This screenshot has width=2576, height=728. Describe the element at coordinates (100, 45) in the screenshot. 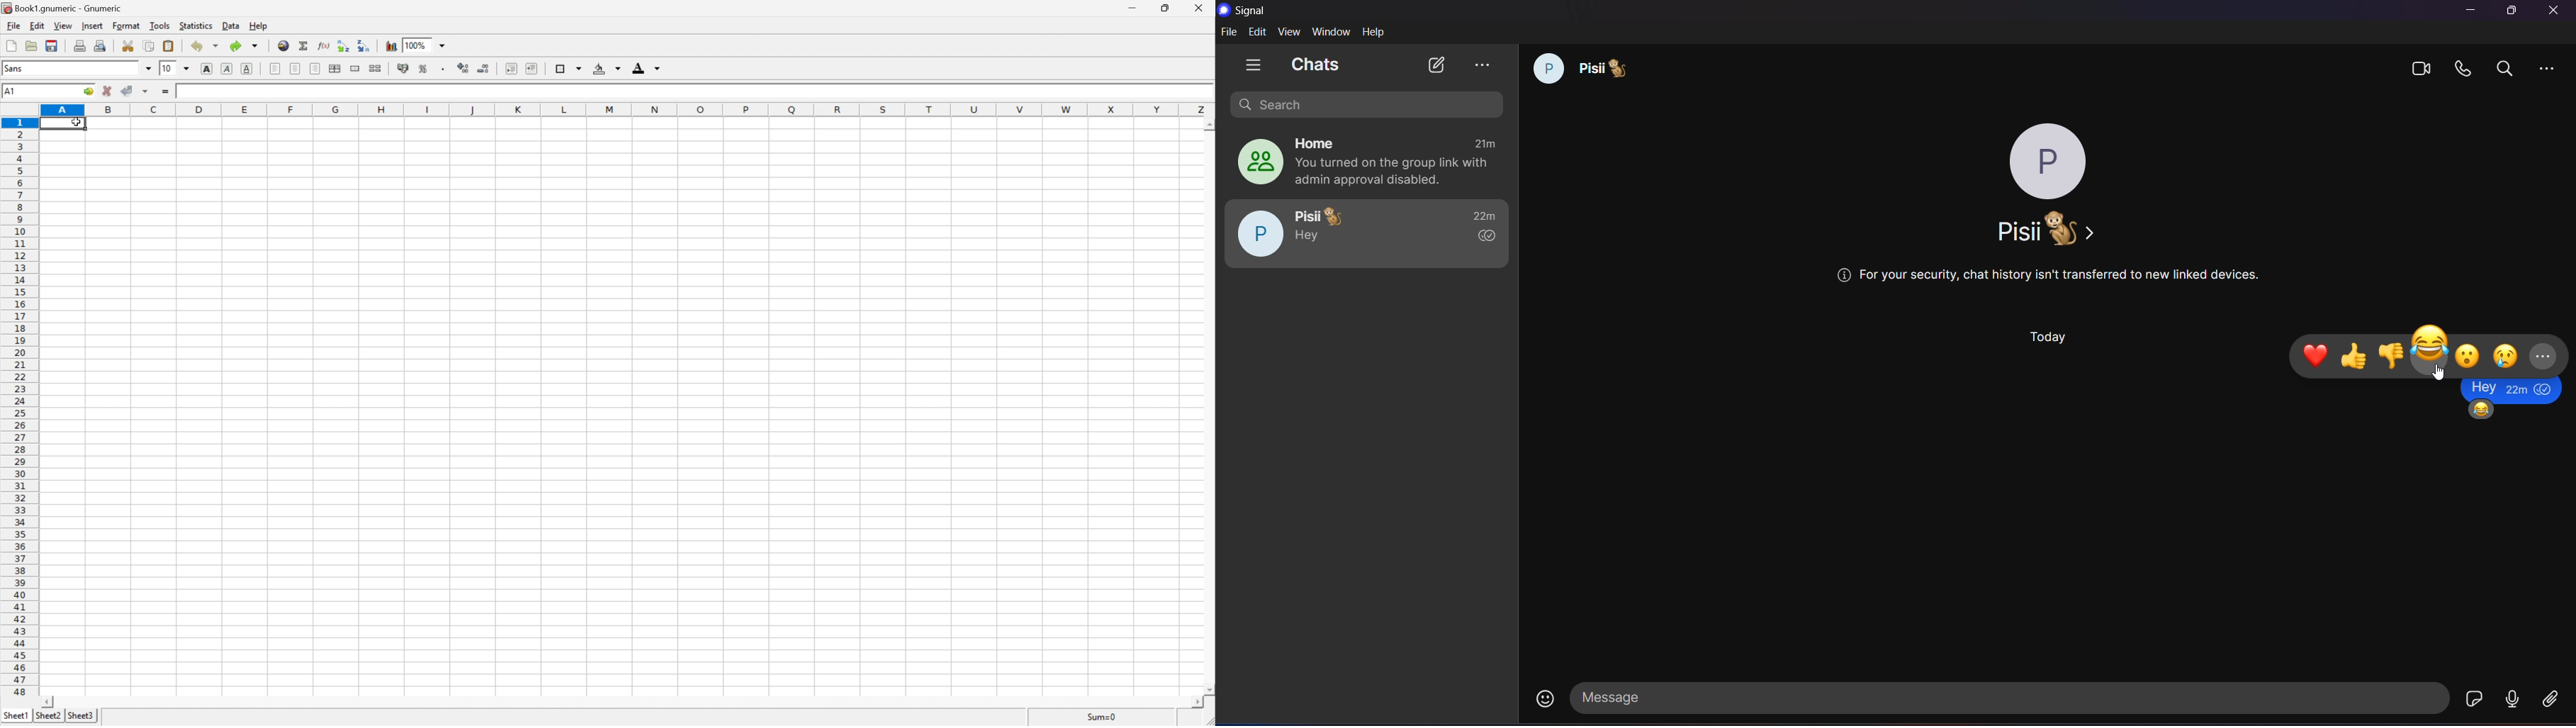

I see `print preview` at that location.